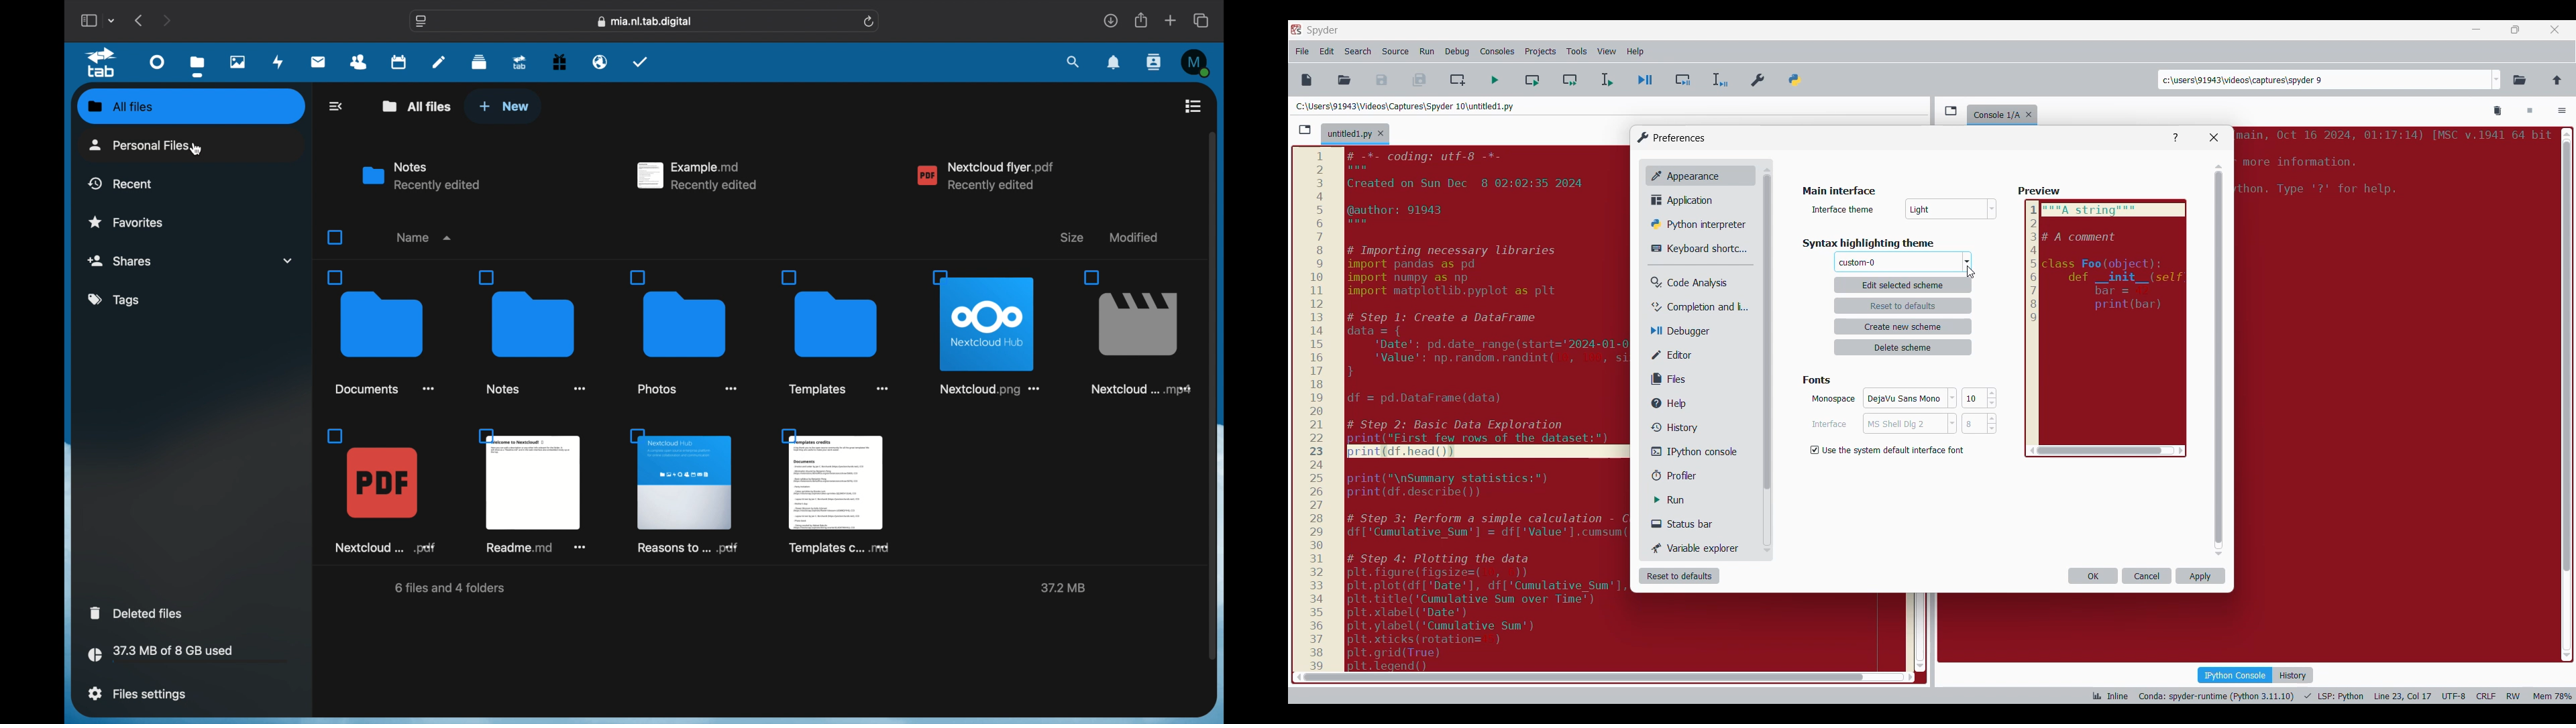 The height and width of the screenshot is (728, 2576). Describe the element at coordinates (2498, 111) in the screenshot. I see `Remove all variables from namespace` at that location.